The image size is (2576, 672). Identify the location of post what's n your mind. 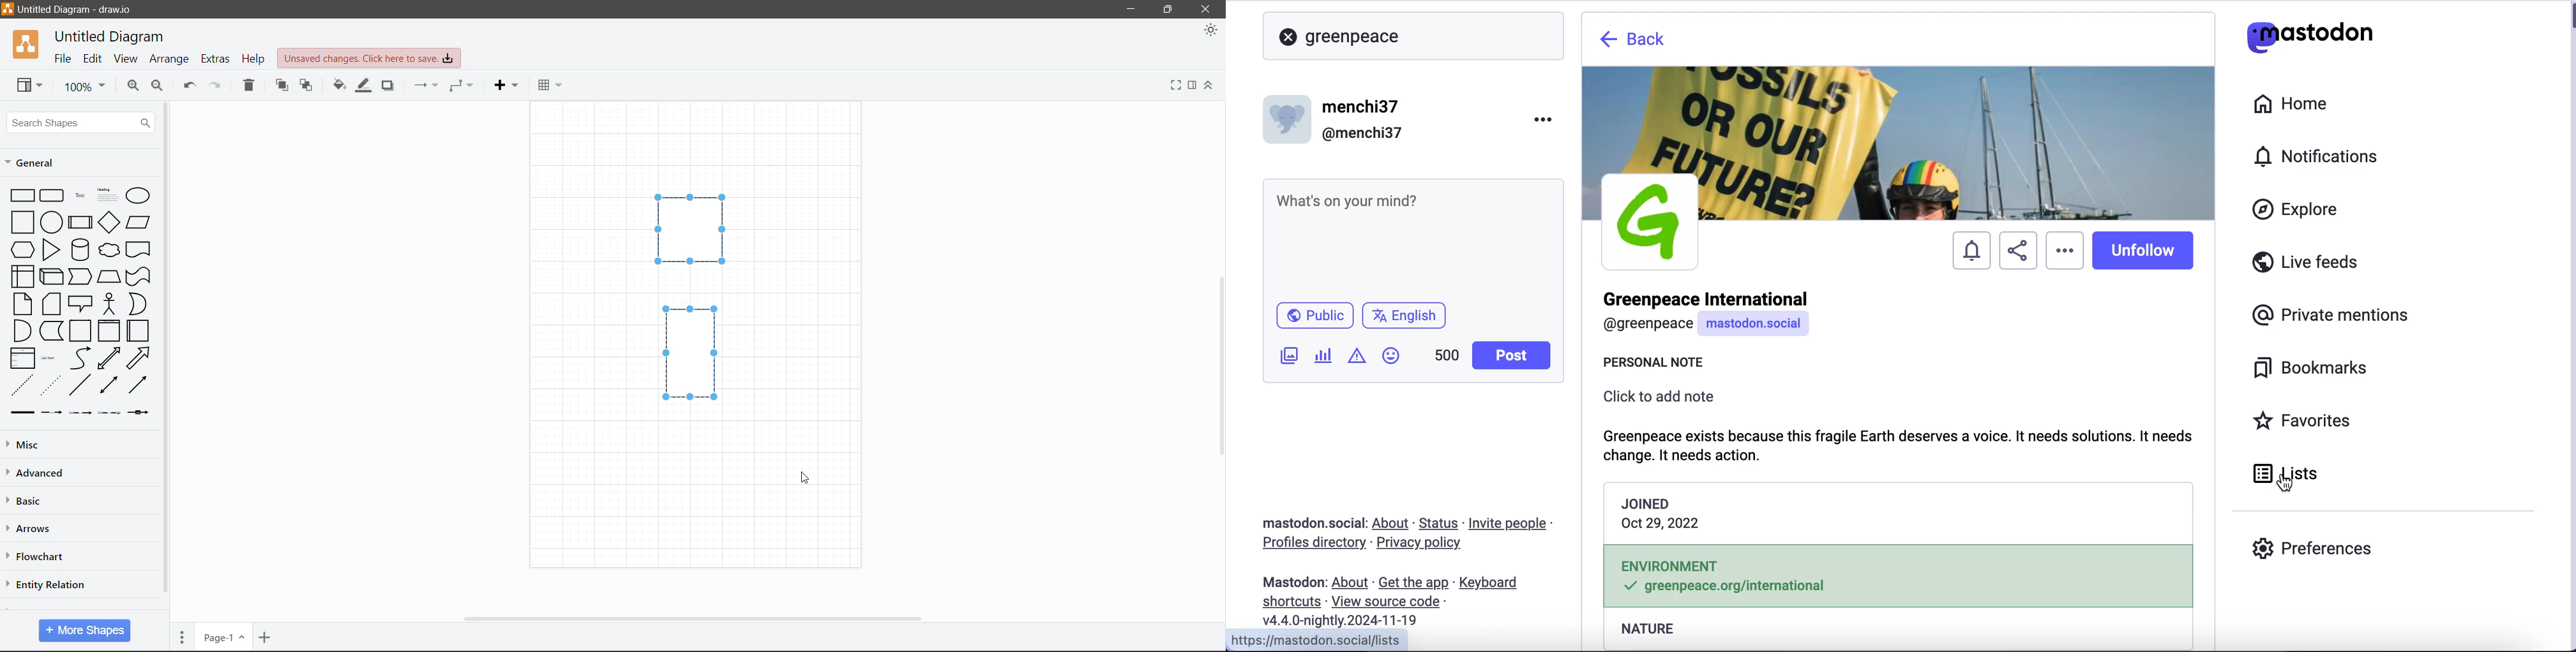
(1414, 238).